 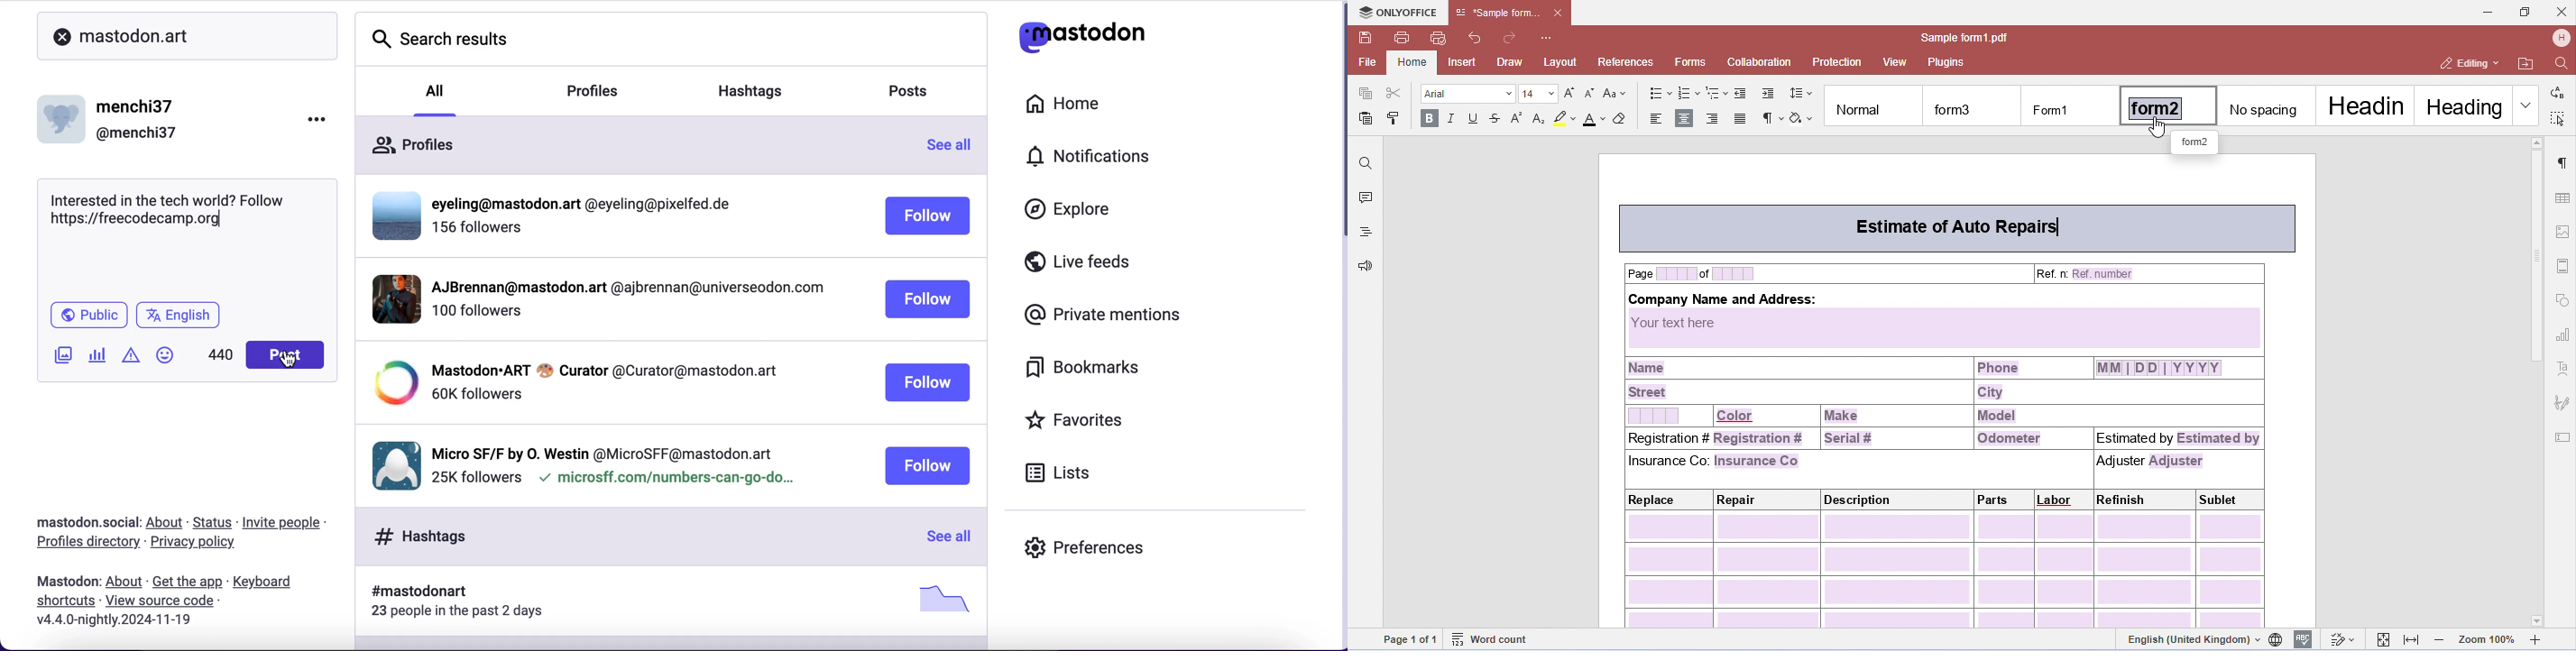 I want to click on mastodon.social, so click(x=84, y=521).